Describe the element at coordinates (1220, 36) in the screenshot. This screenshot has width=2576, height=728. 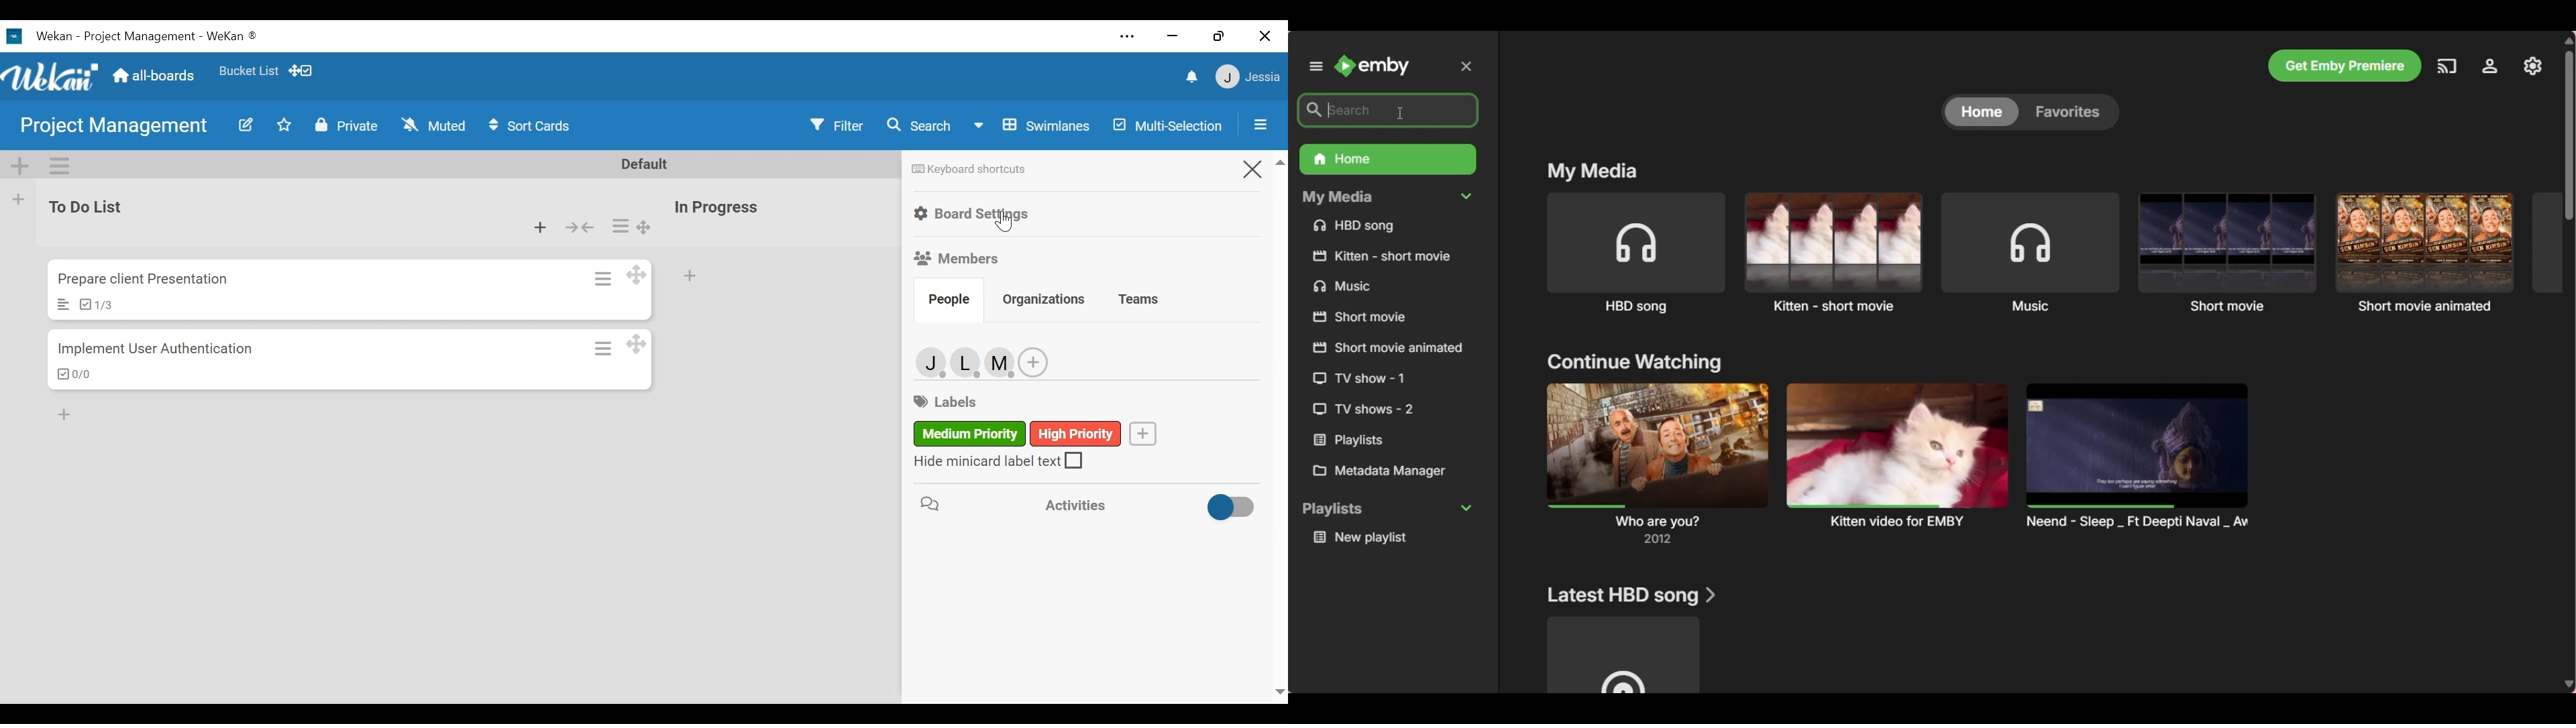
I see `restore` at that location.